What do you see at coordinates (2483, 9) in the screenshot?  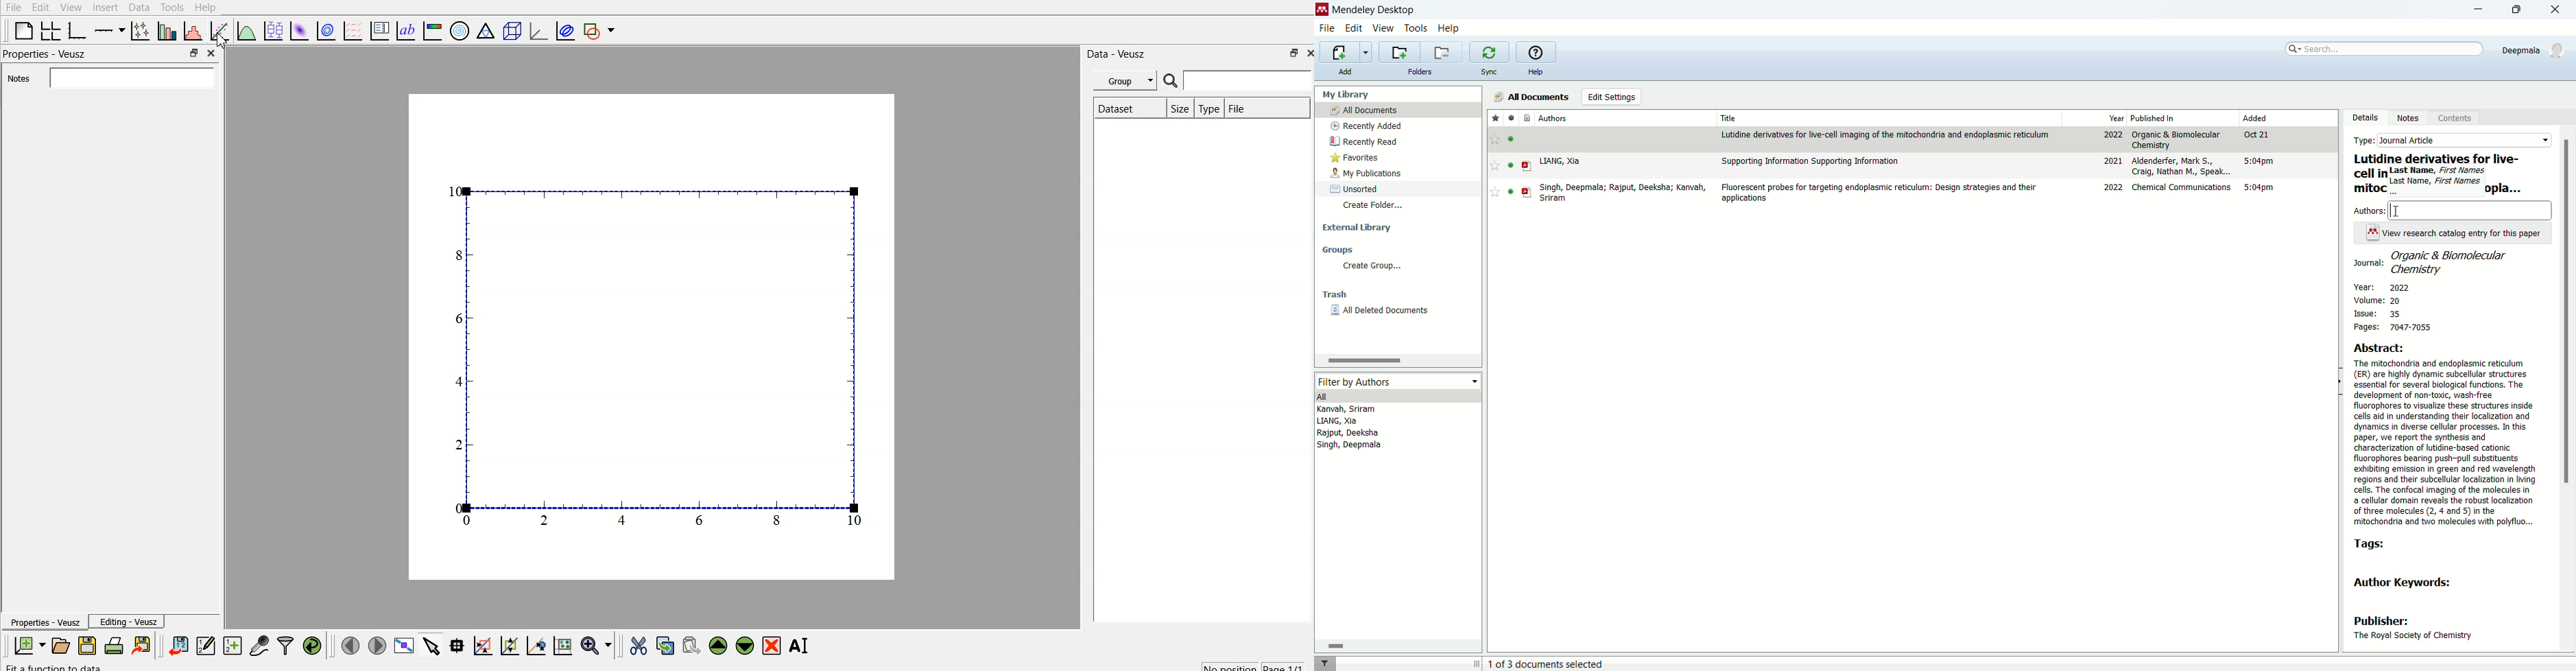 I see `minimize` at bounding box center [2483, 9].